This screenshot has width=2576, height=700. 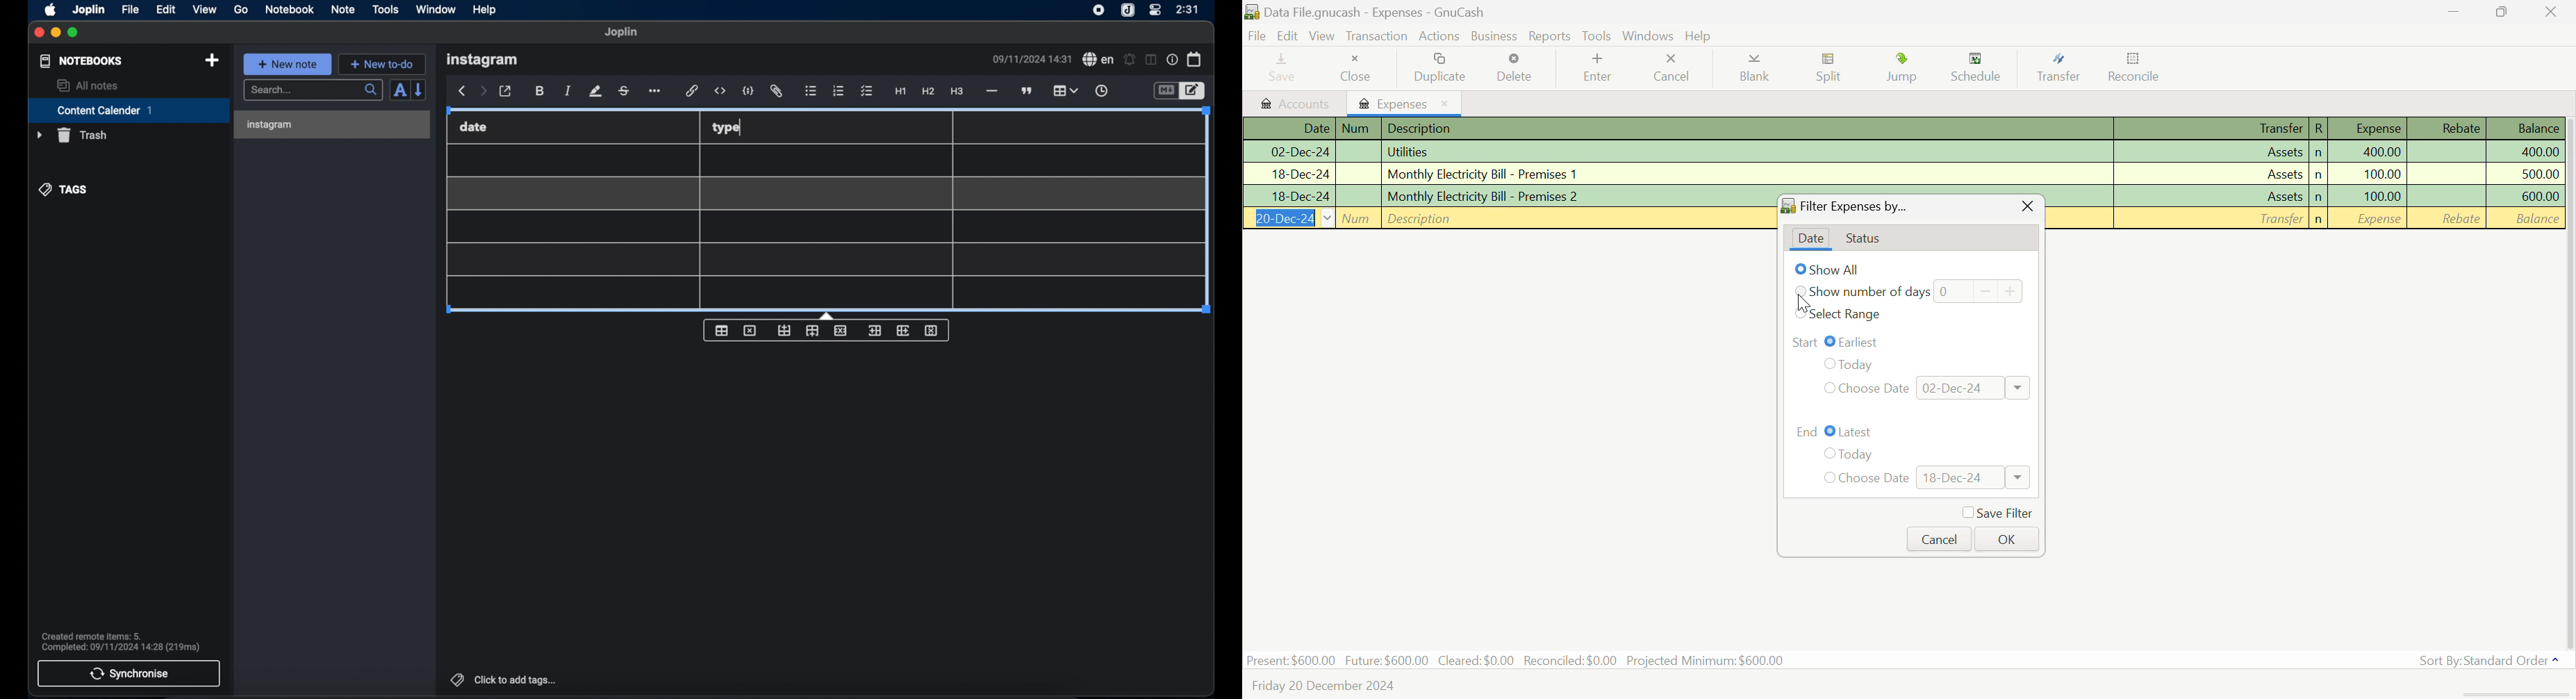 What do you see at coordinates (436, 9) in the screenshot?
I see `window` at bounding box center [436, 9].